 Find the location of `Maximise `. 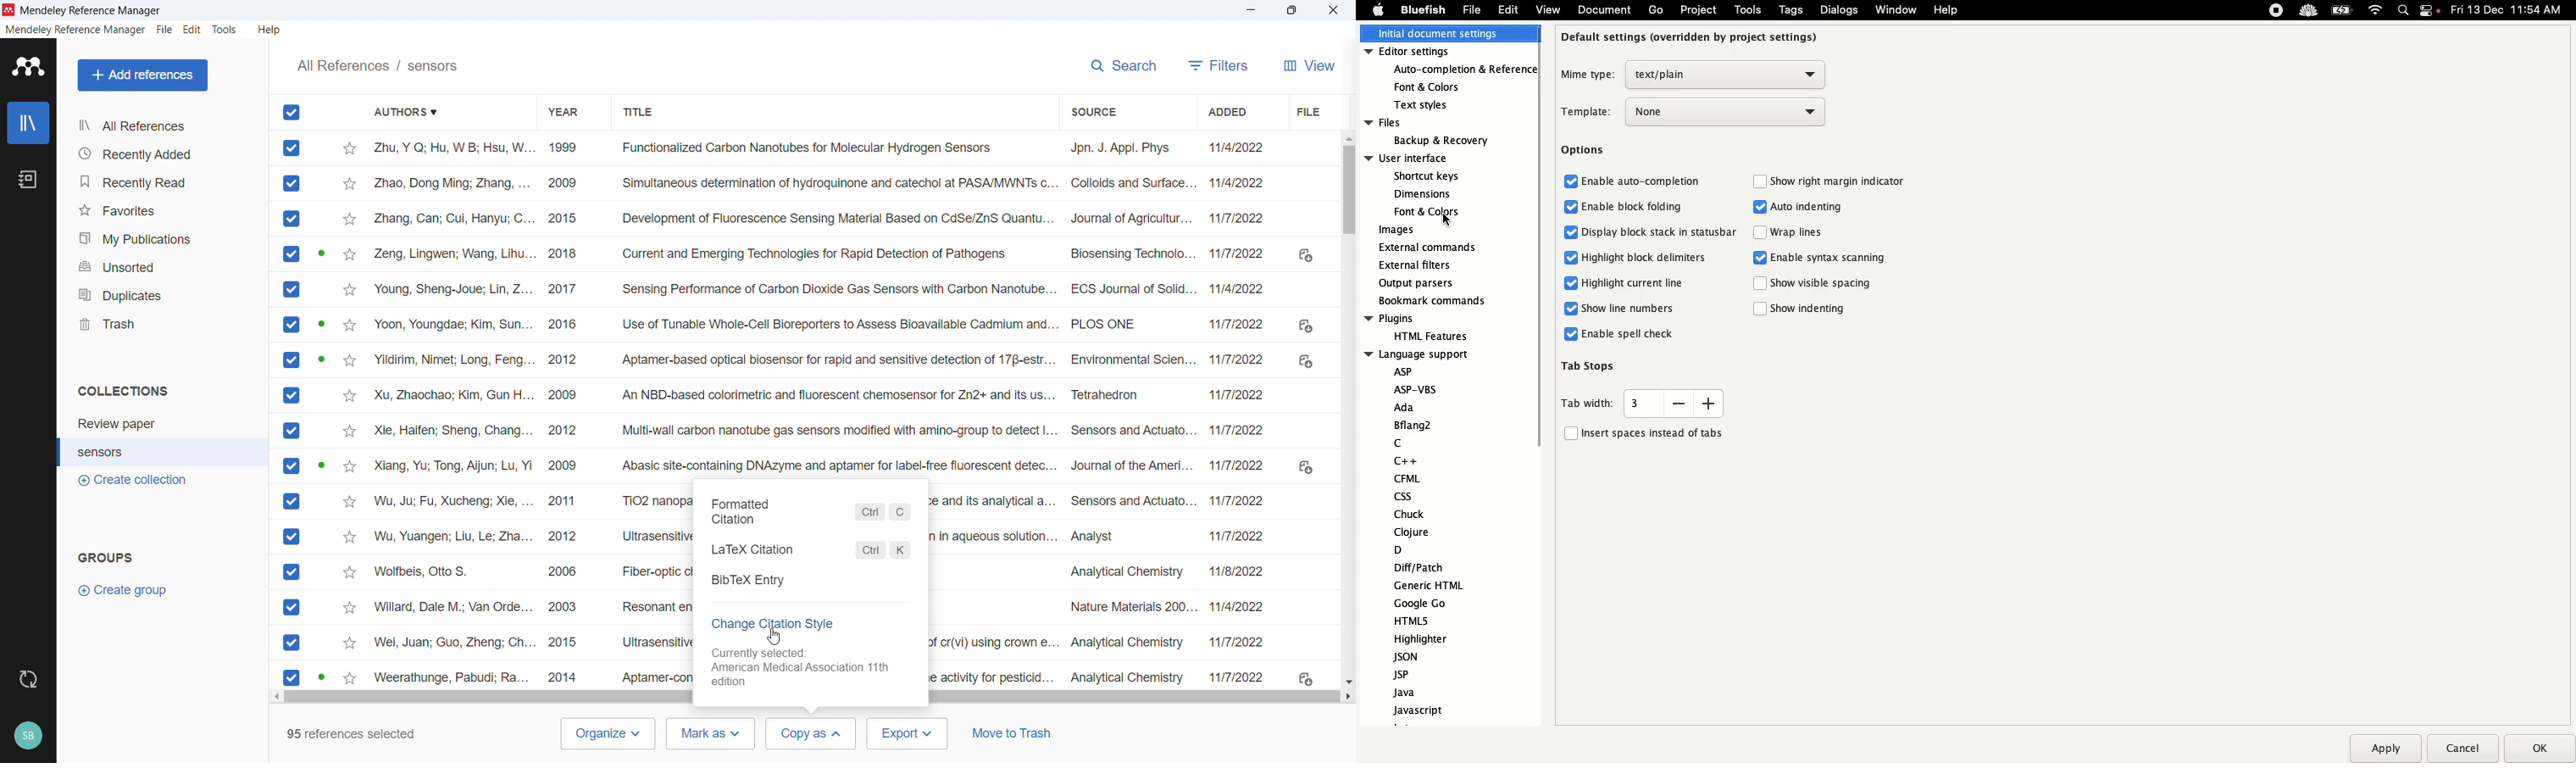

Maximise  is located at coordinates (1290, 10).